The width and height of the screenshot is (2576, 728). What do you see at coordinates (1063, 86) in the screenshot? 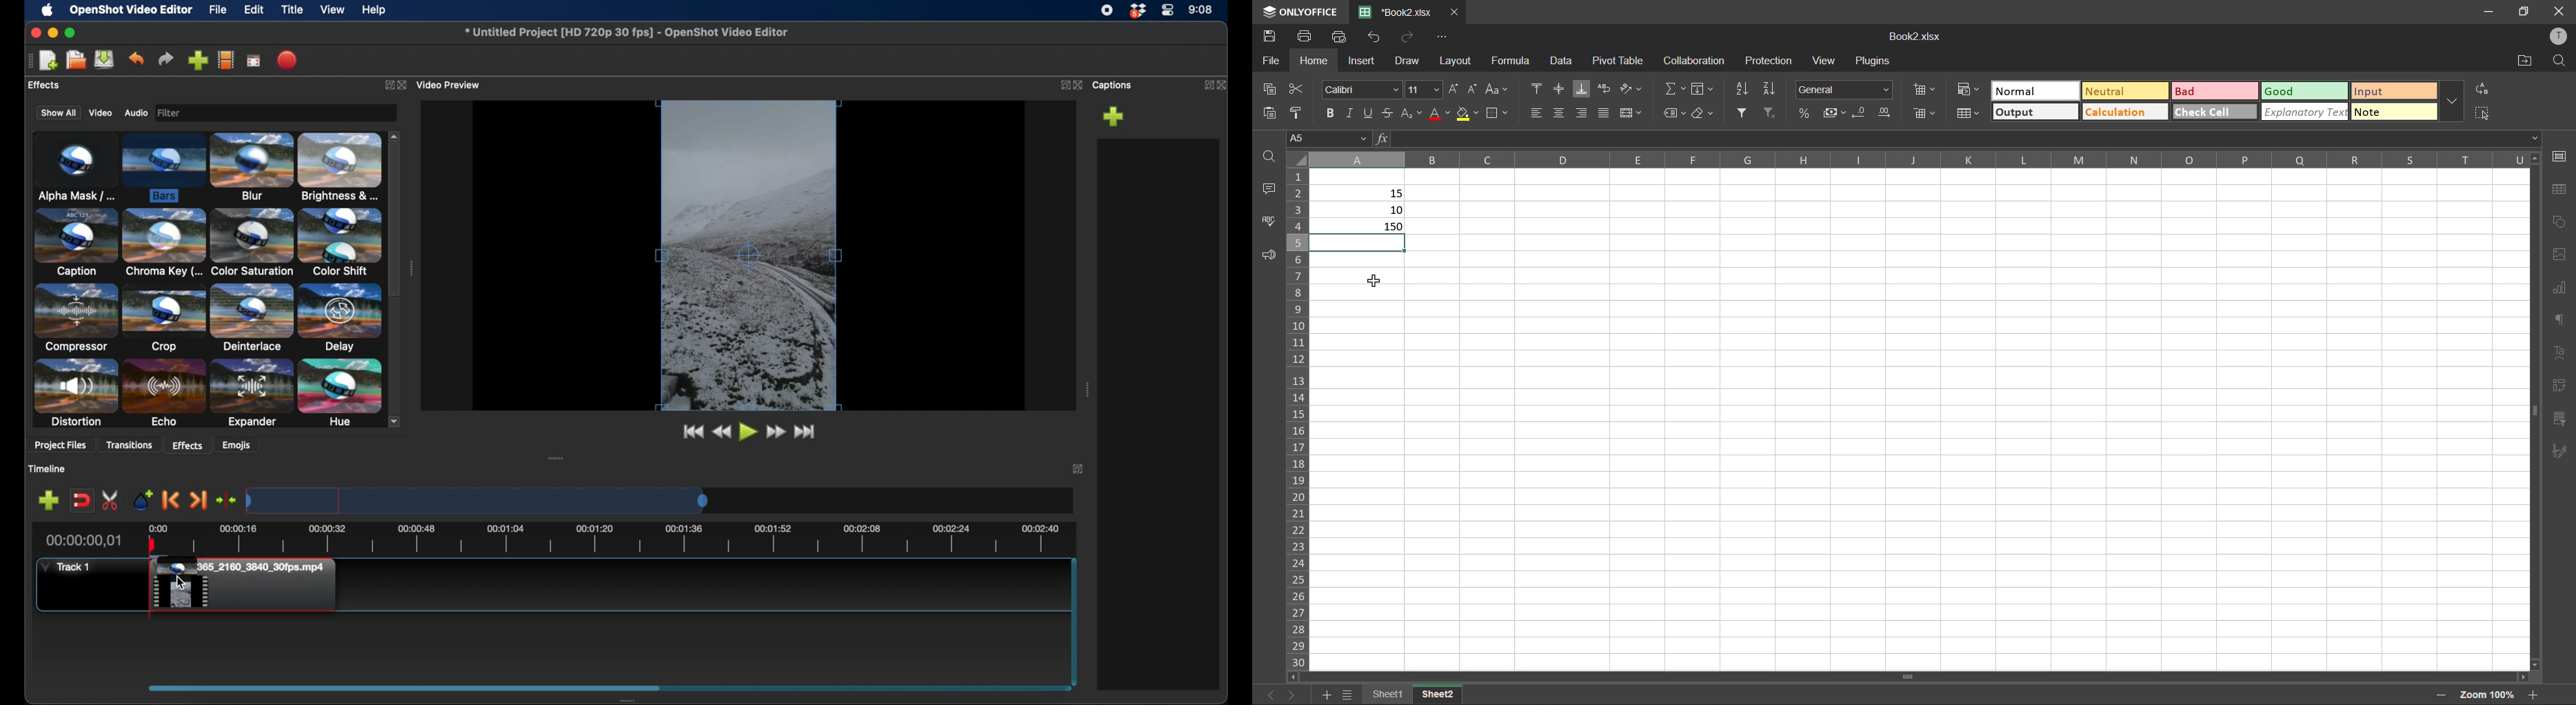
I see `expand` at bounding box center [1063, 86].